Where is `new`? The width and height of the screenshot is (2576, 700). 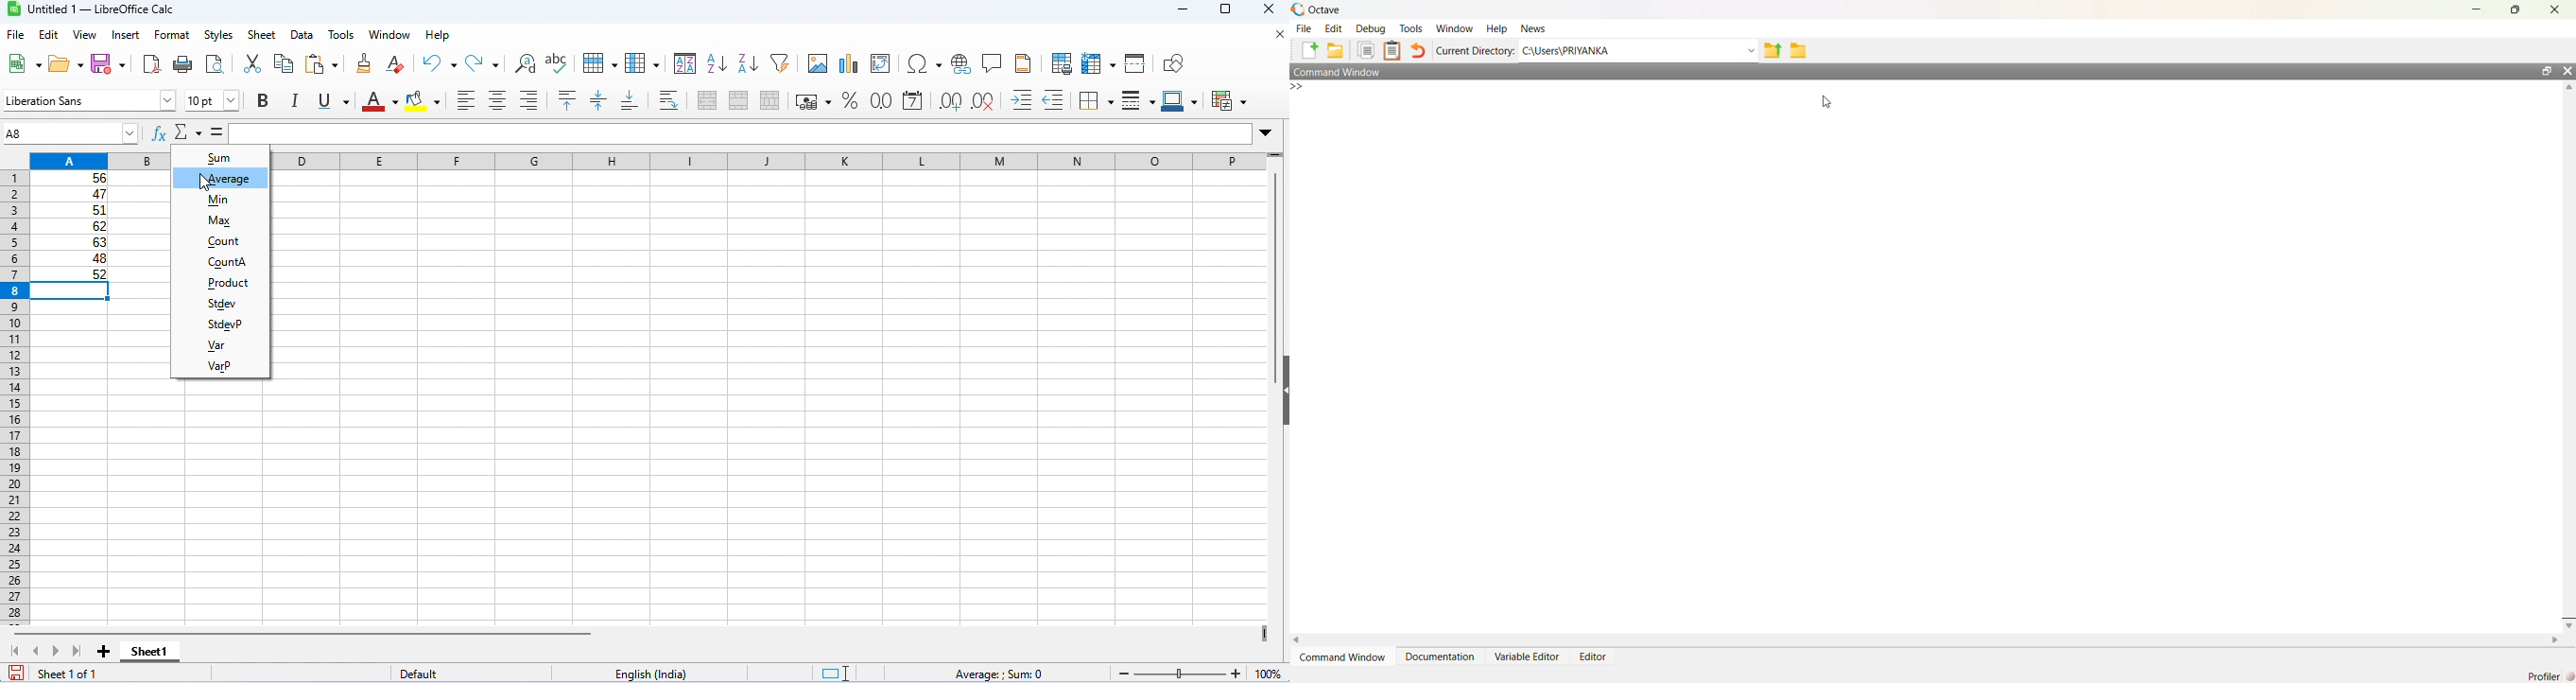
new is located at coordinates (19, 64).